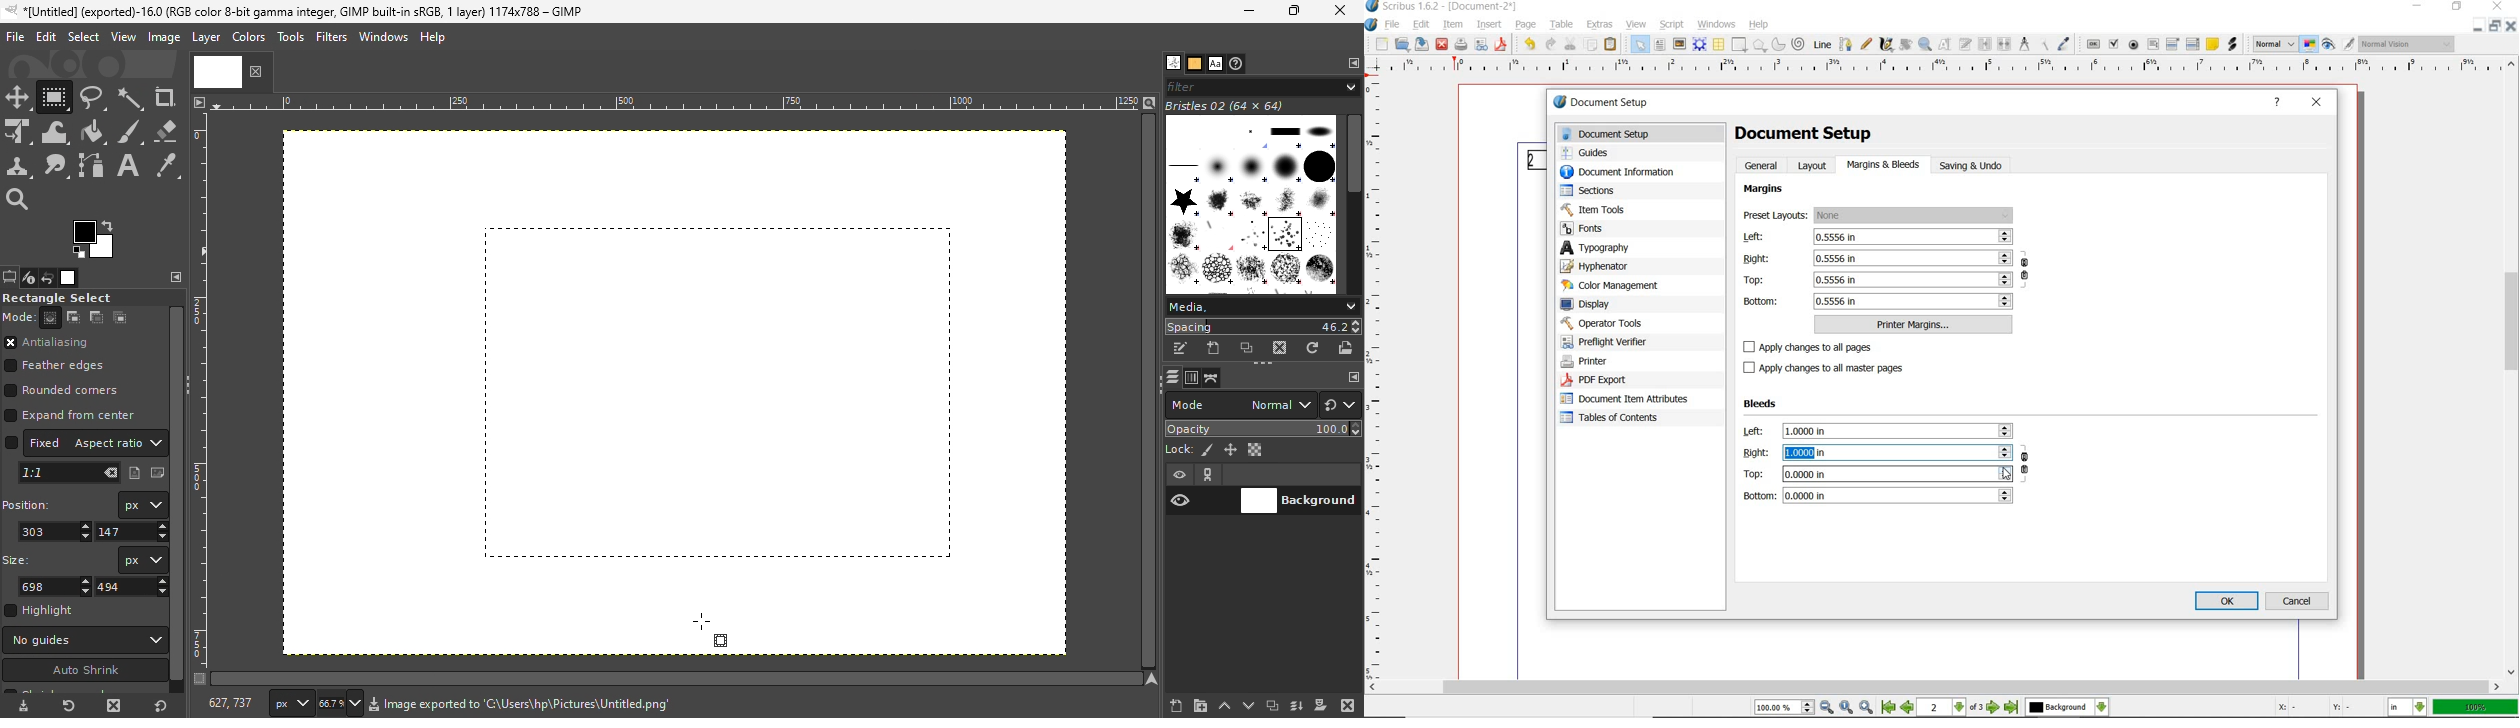 This screenshot has width=2520, height=728. I want to click on toggle color management, so click(2310, 46).